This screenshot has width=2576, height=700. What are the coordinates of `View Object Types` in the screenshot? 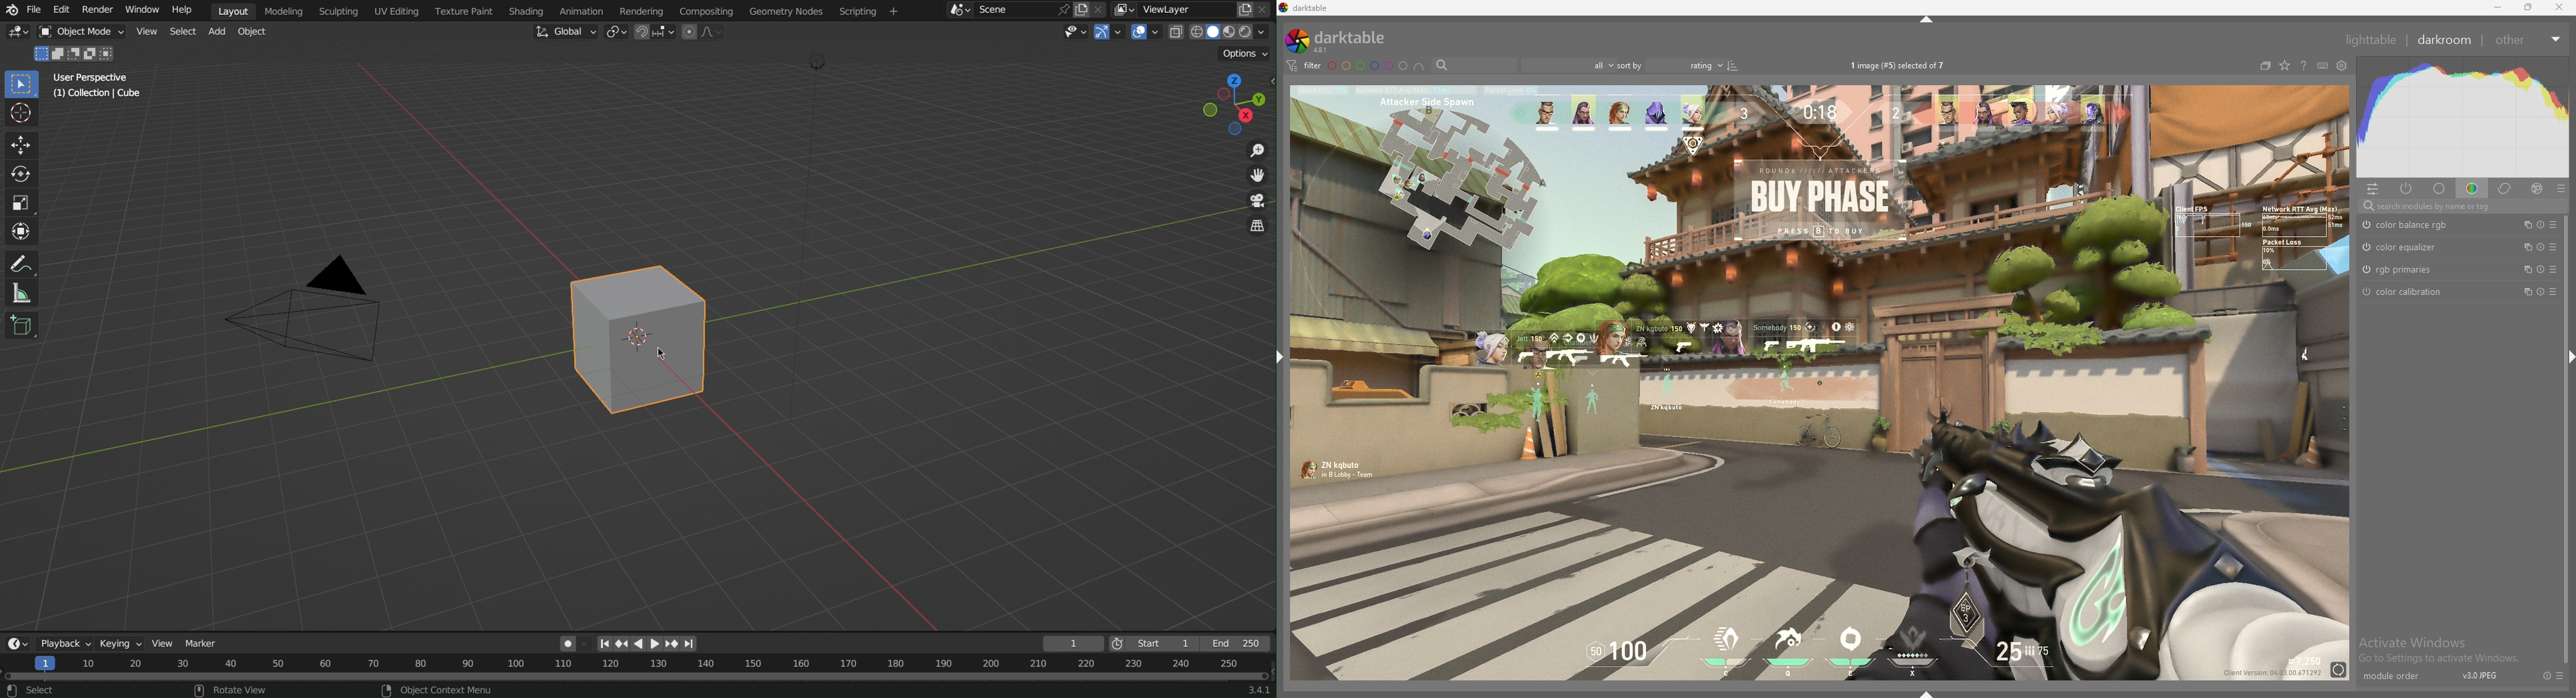 It's located at (1078, 33).